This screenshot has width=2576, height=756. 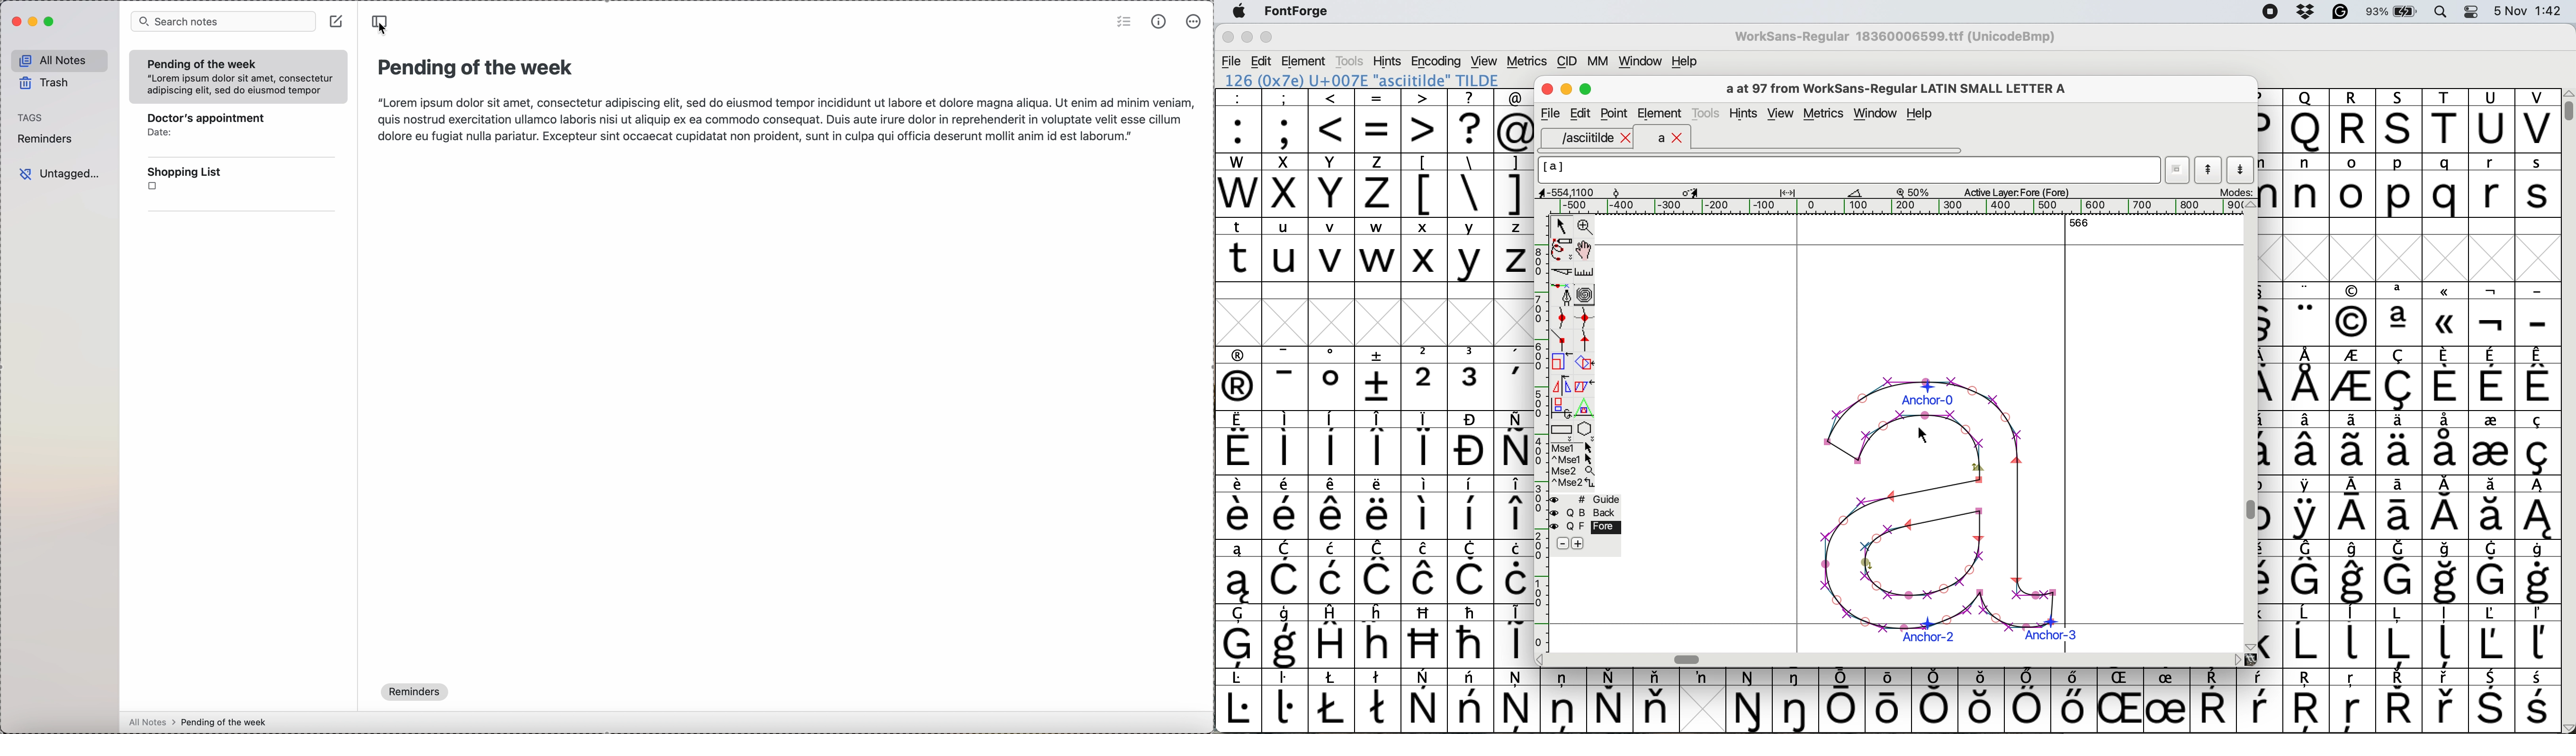 I want to click on remove, so click(x=1562, y=544).